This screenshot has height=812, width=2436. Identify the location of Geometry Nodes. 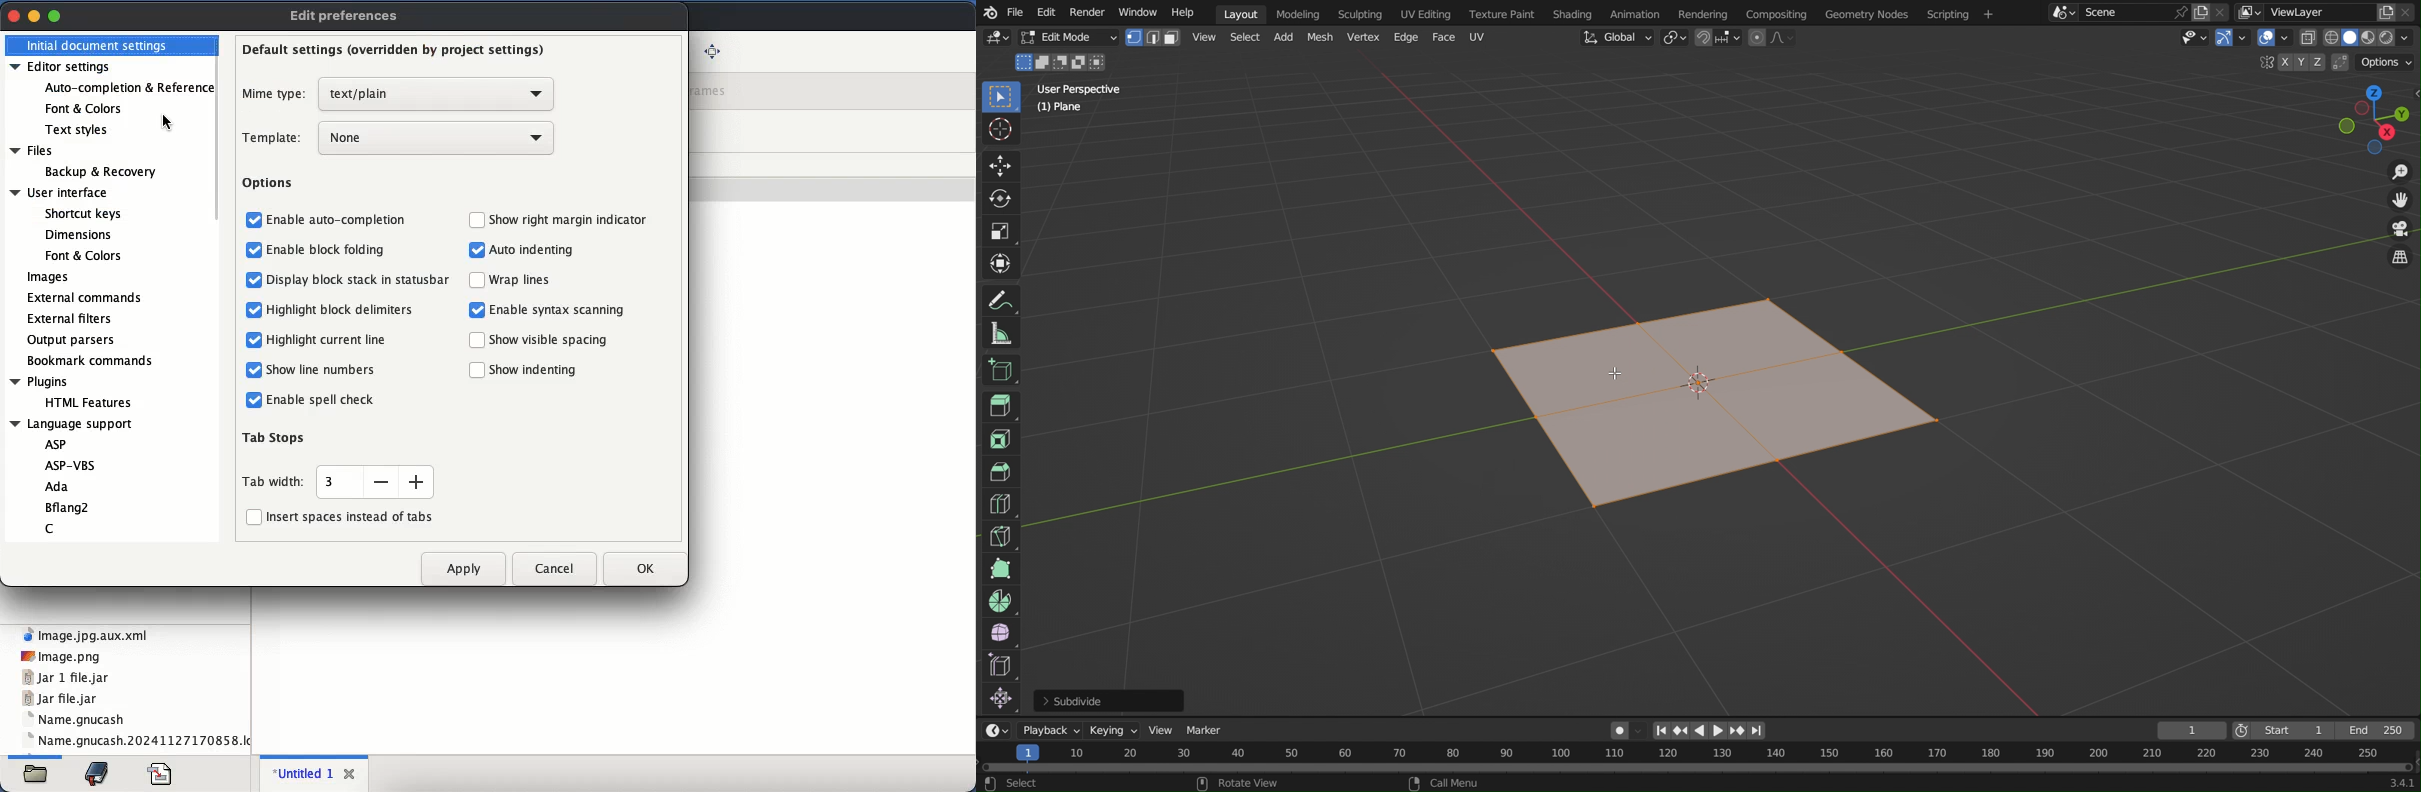
(1865, 13).